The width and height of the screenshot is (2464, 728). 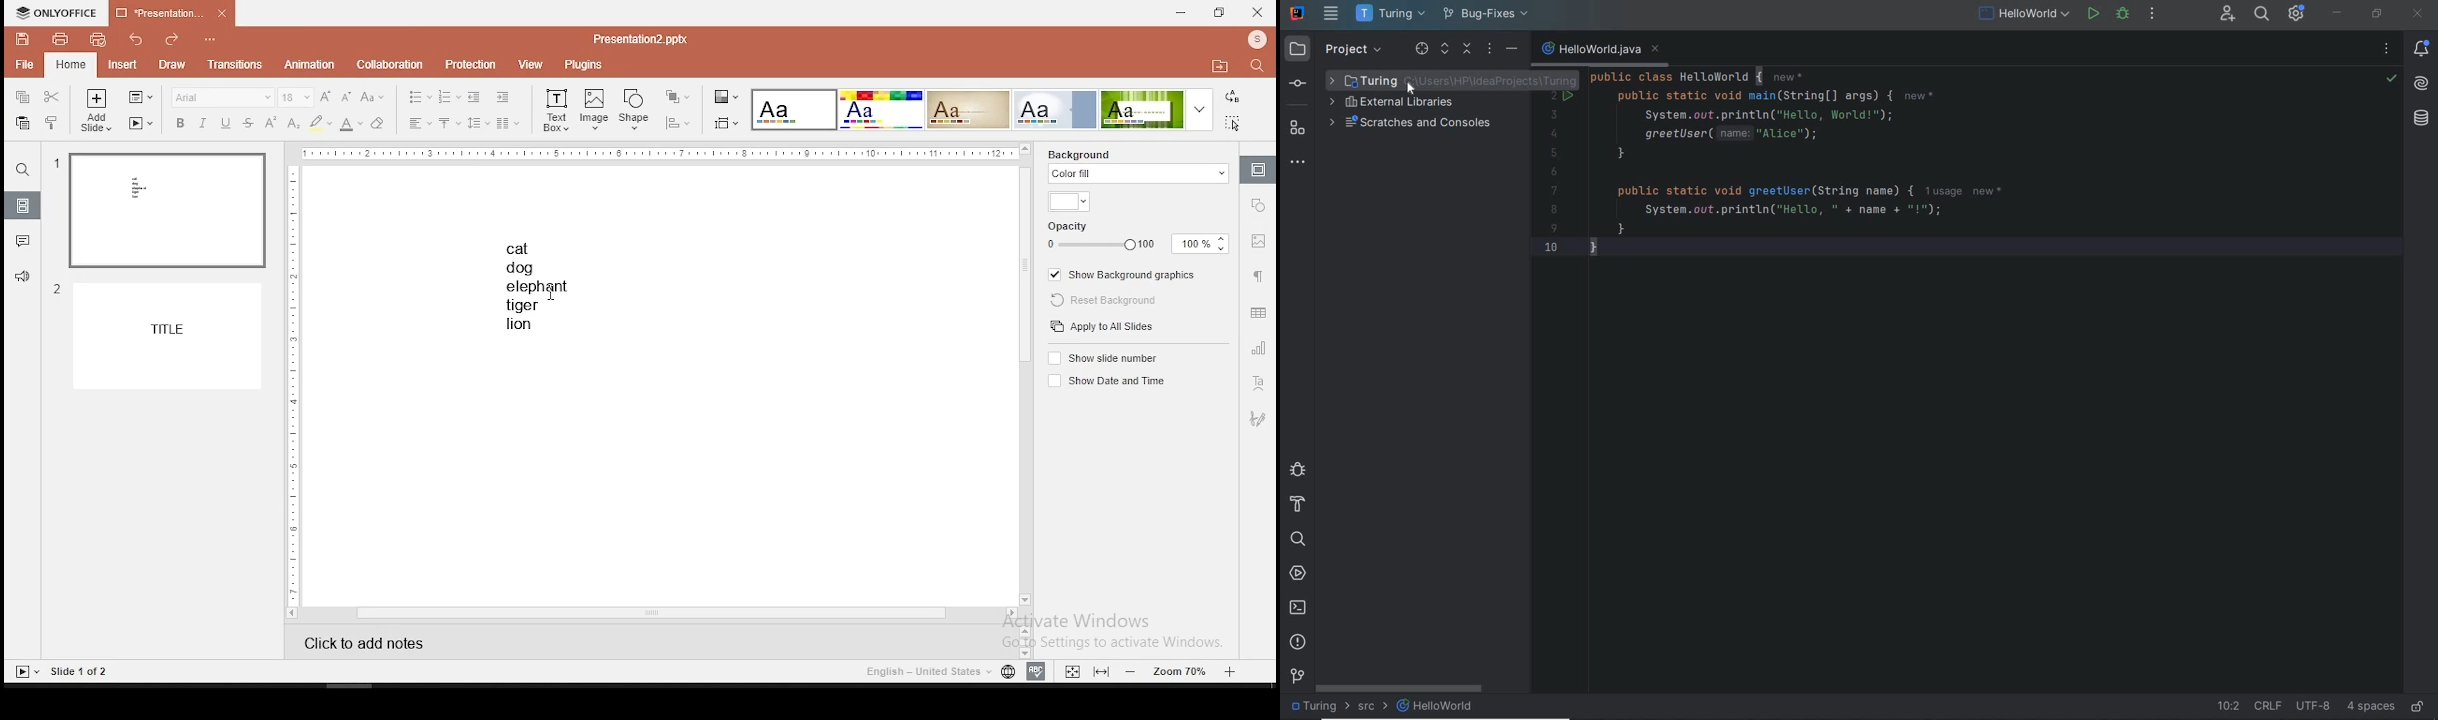 I want to click on profile, so click(x=1254, y=39).